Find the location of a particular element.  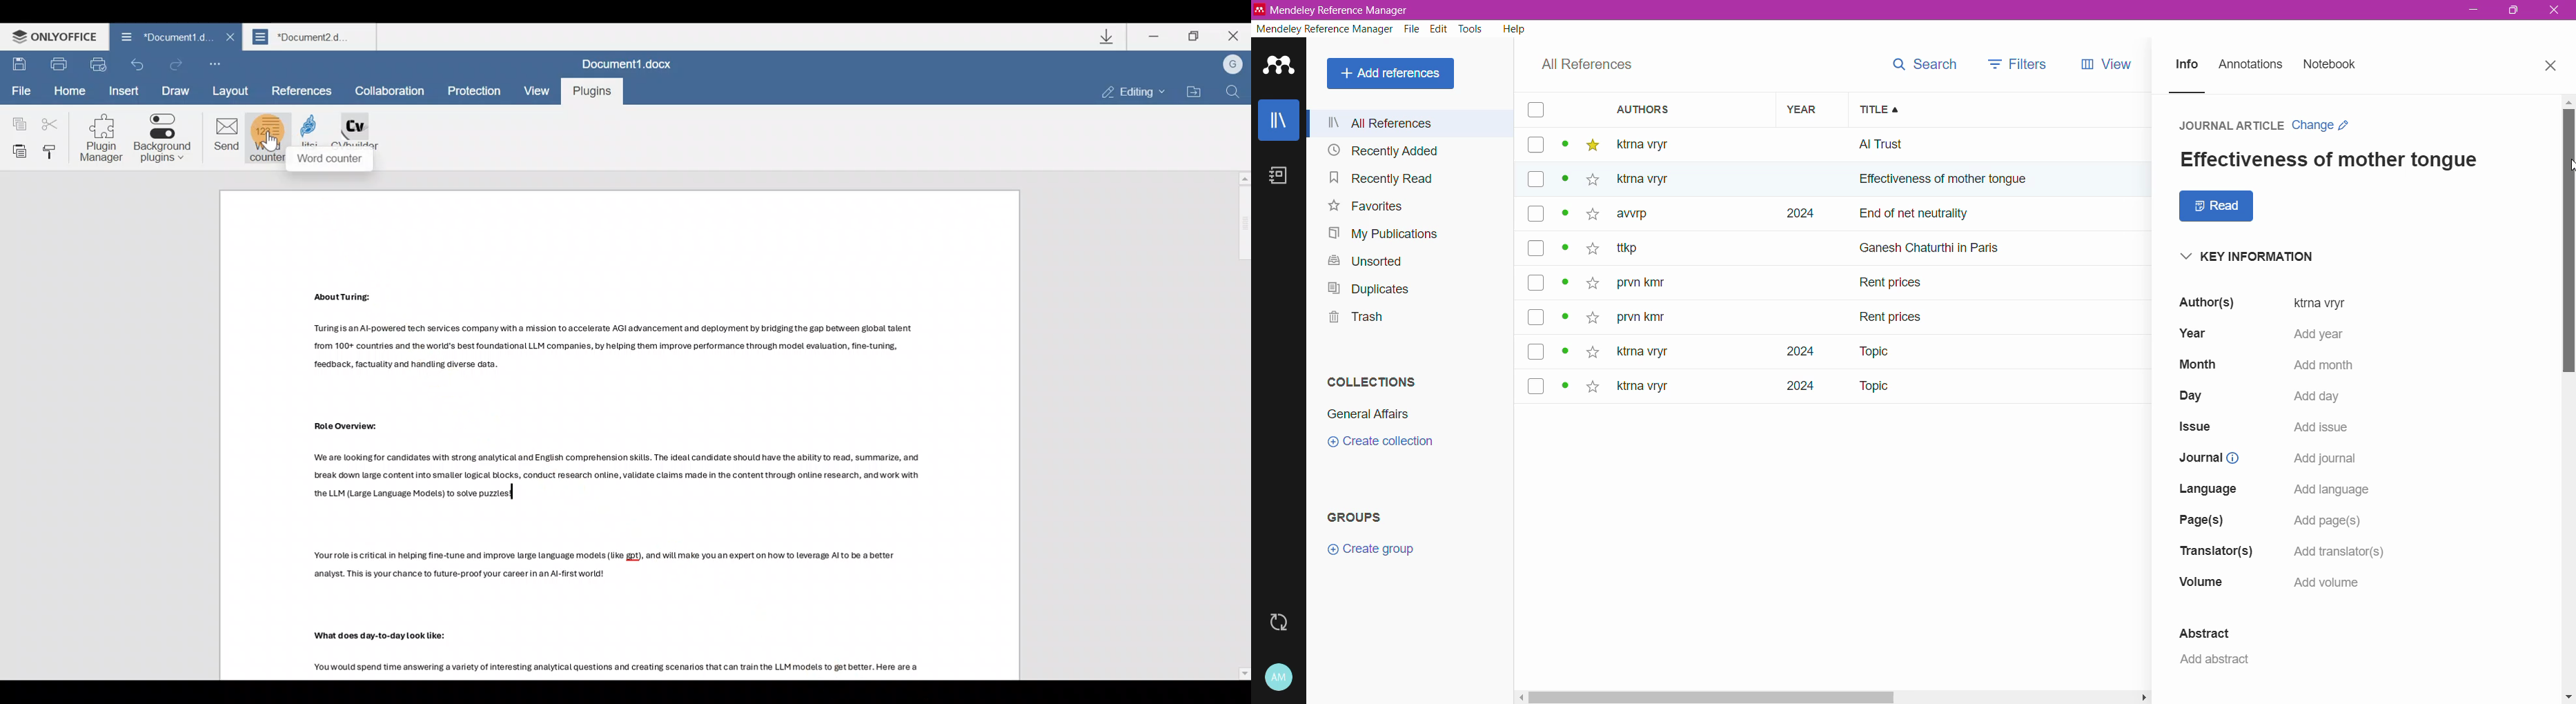

awrp is located at coordinates (1638, 217).